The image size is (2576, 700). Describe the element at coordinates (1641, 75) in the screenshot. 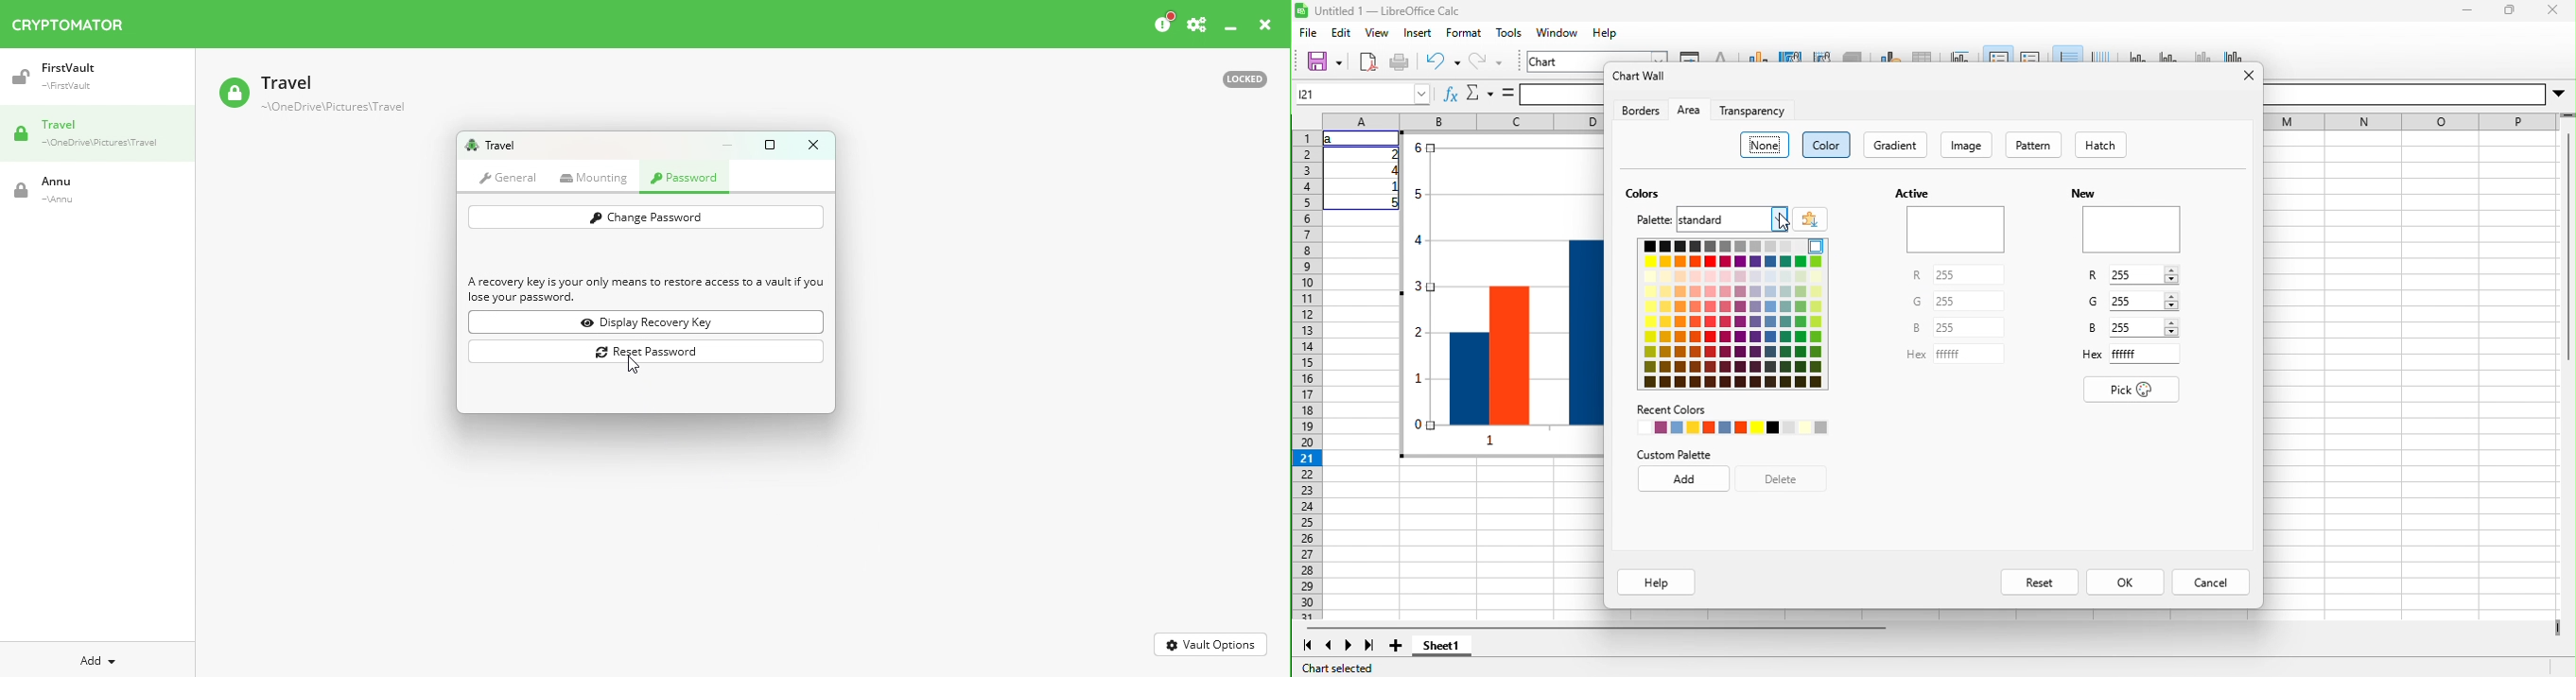

I see `chart wall` at that location.